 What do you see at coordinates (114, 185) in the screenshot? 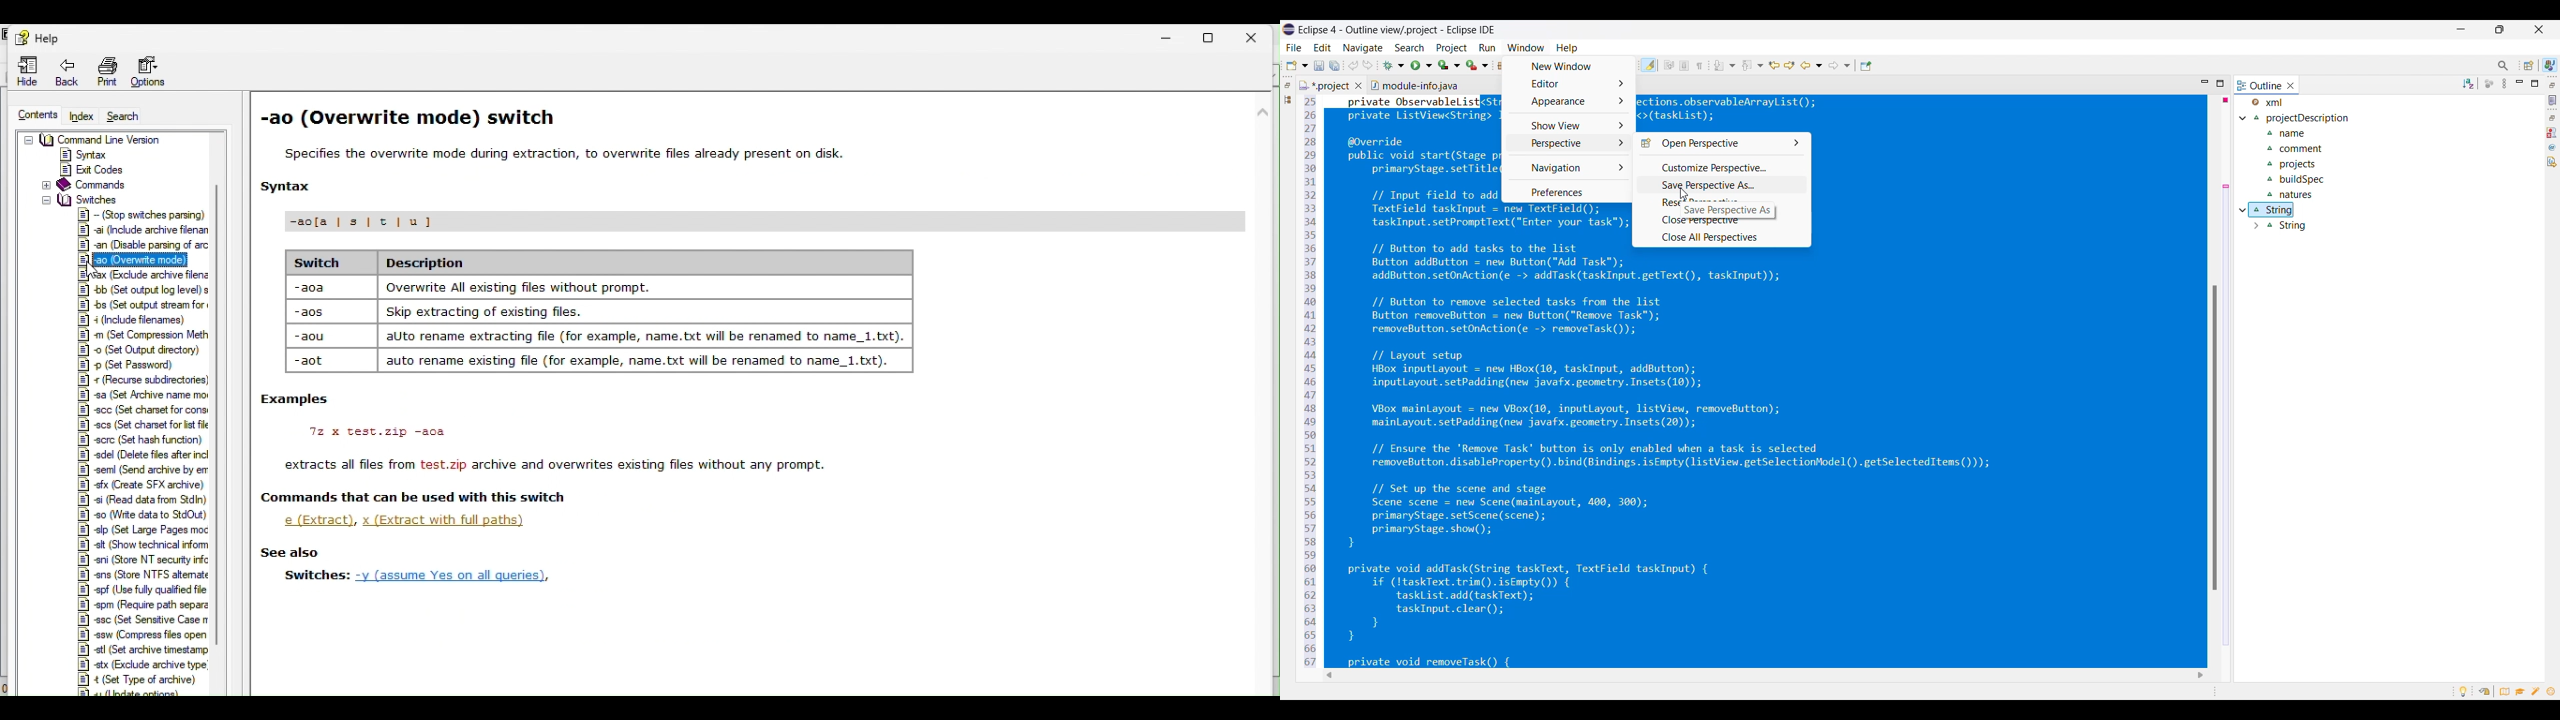
I see `Commands` at bounding box center [114, 185].